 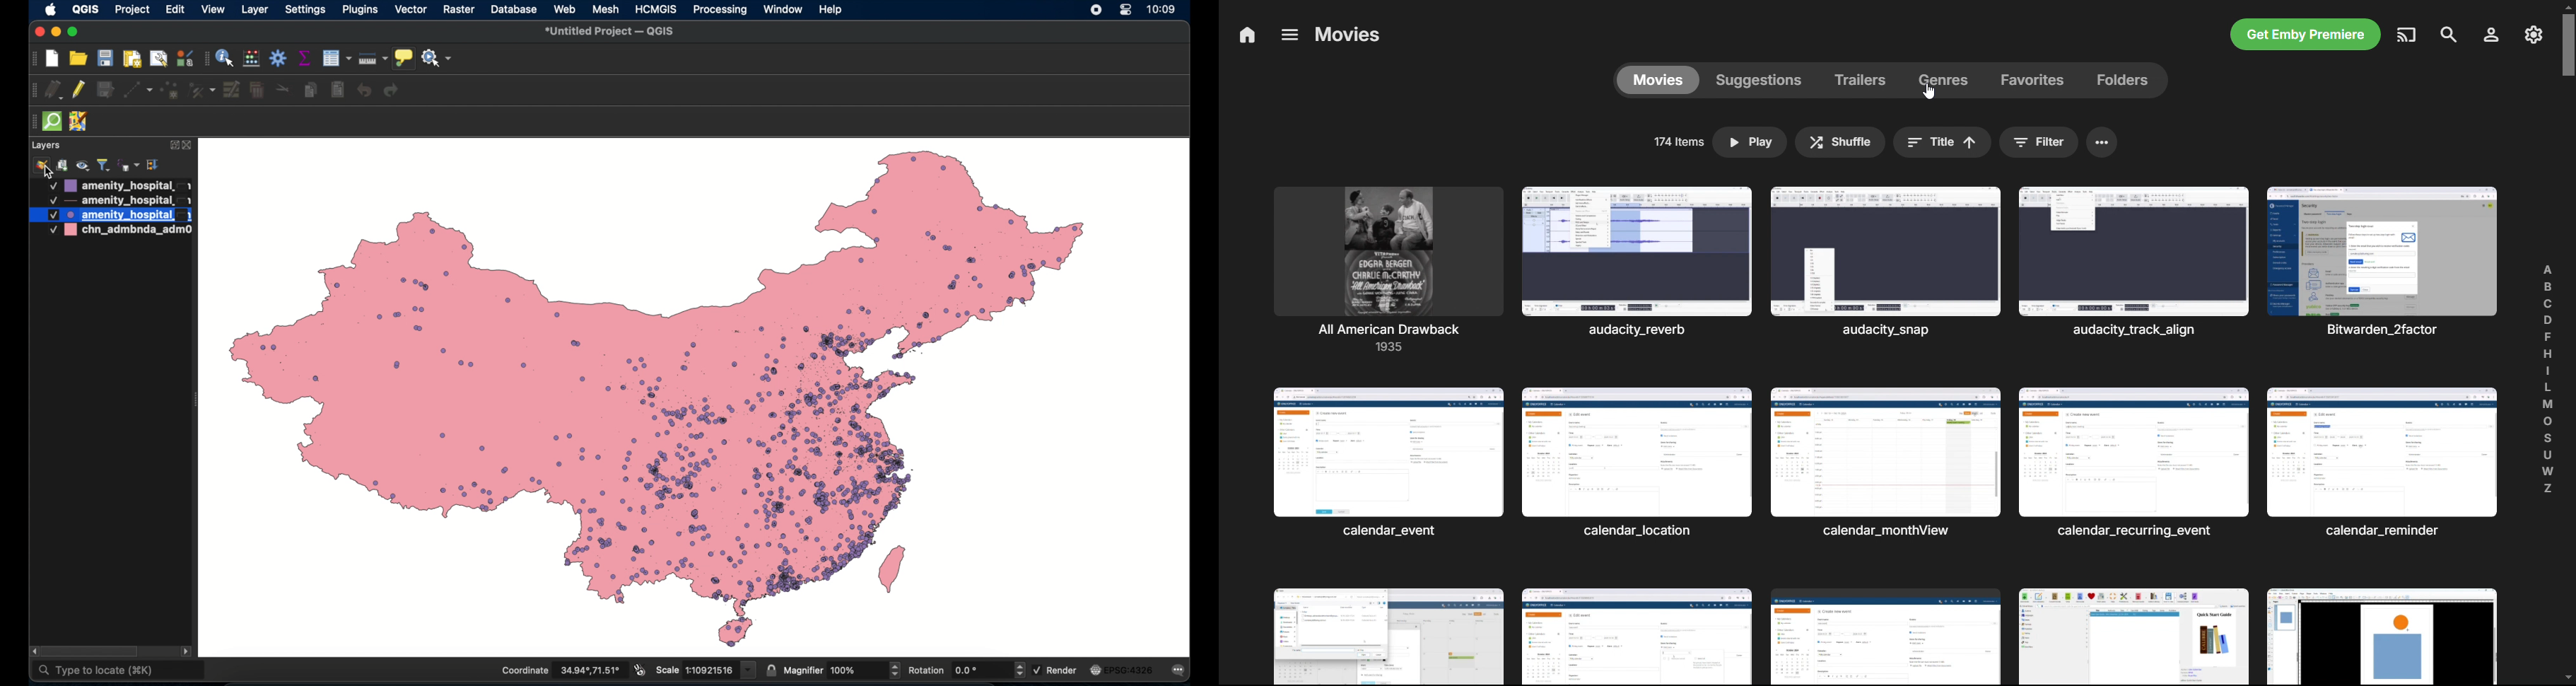 I want to click on expand, so click(x=171, y=145).